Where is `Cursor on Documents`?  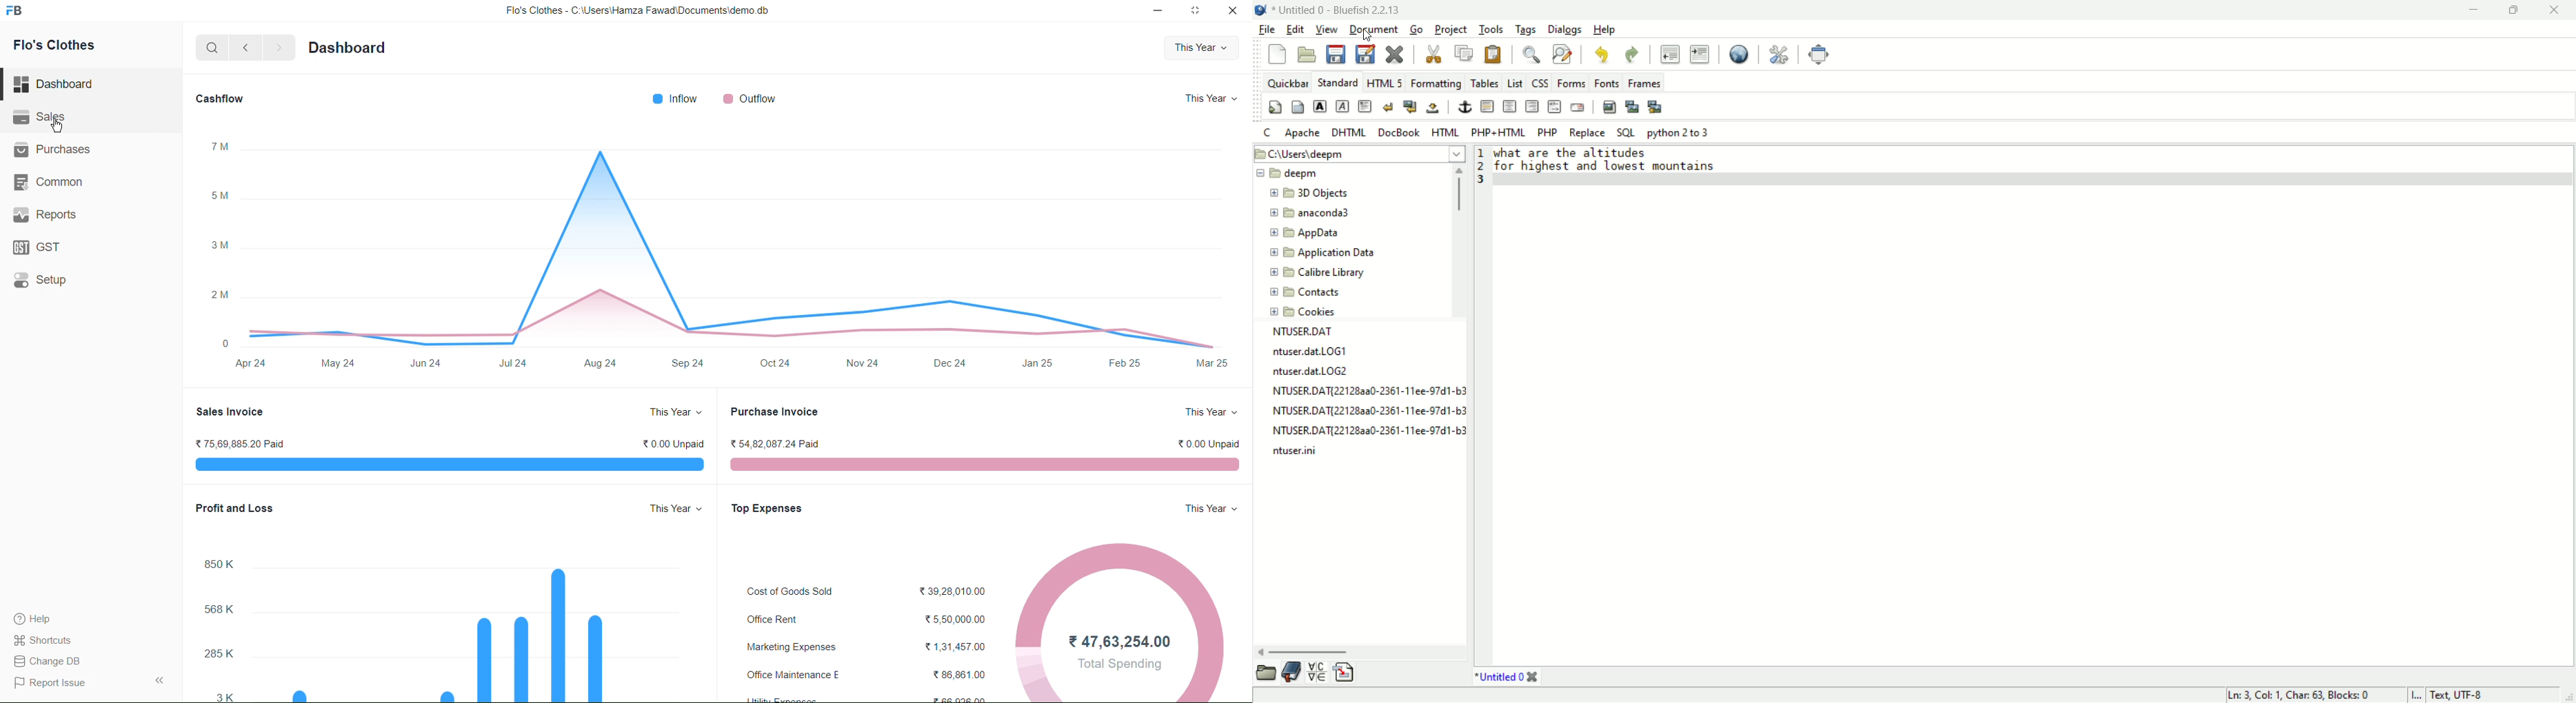
Cursor on Documents is located at coordinates (1369, 37).